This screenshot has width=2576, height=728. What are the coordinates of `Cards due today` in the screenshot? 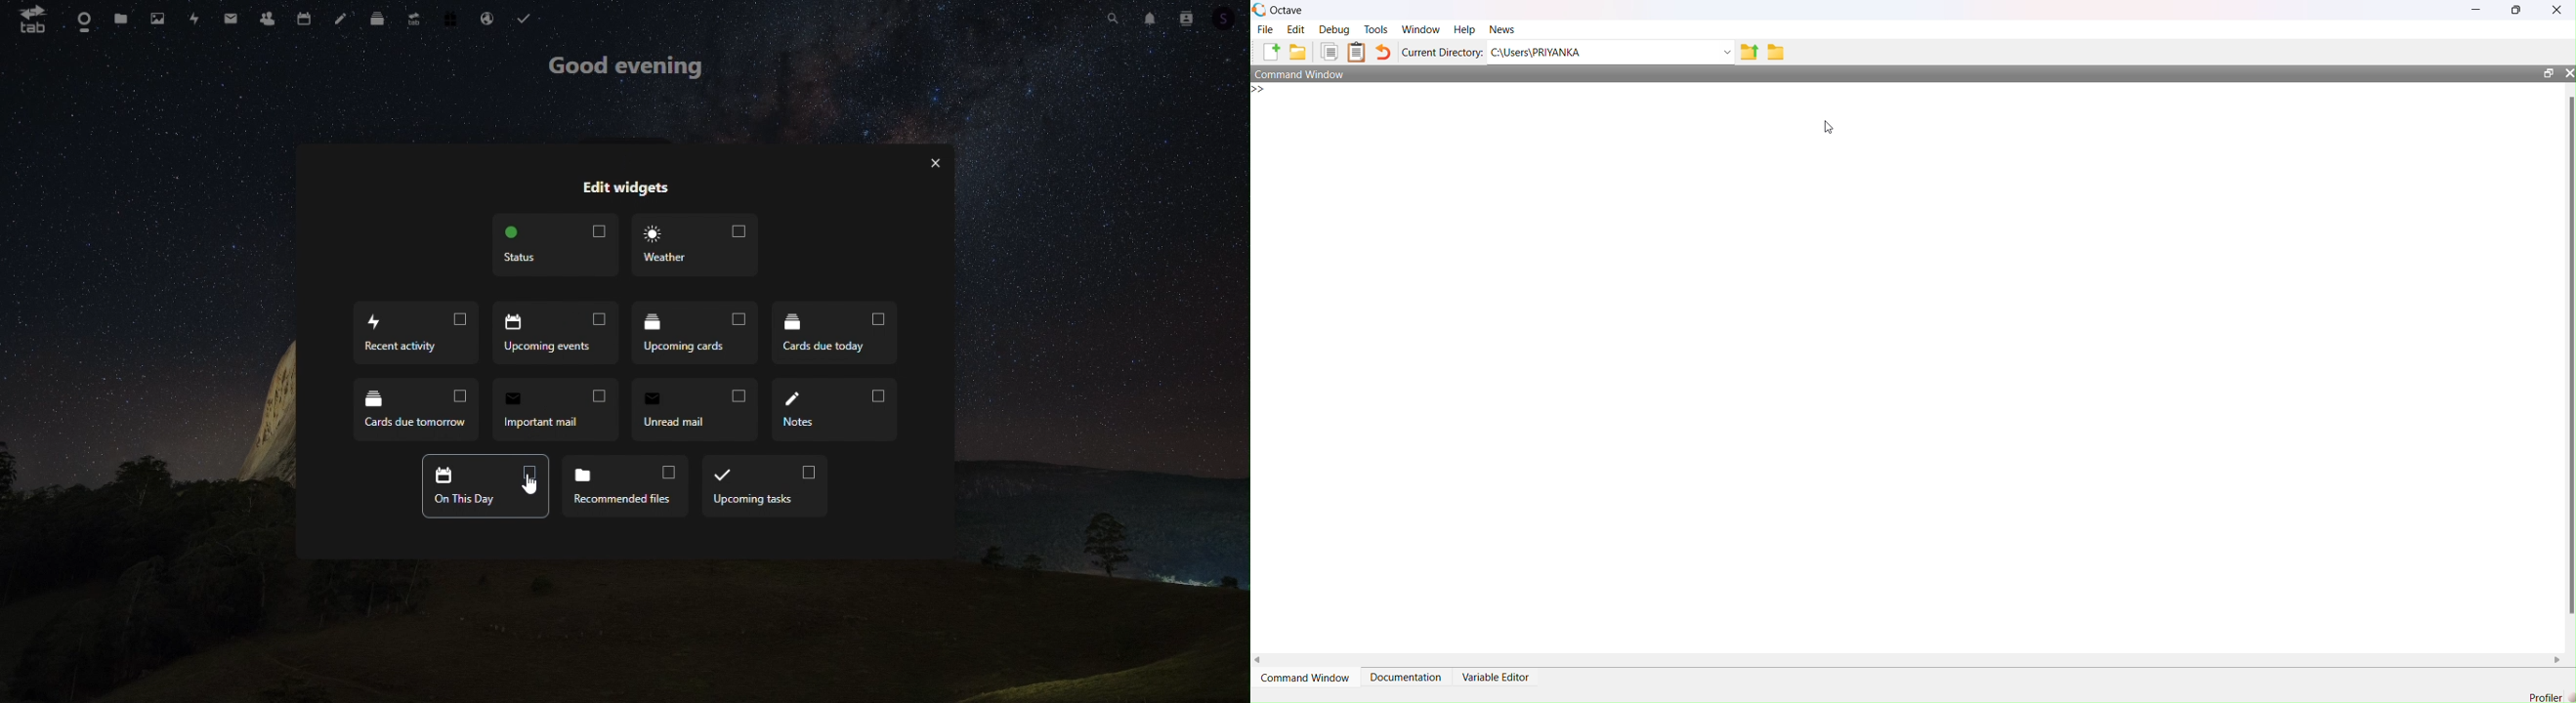 It's located at (831, 331).